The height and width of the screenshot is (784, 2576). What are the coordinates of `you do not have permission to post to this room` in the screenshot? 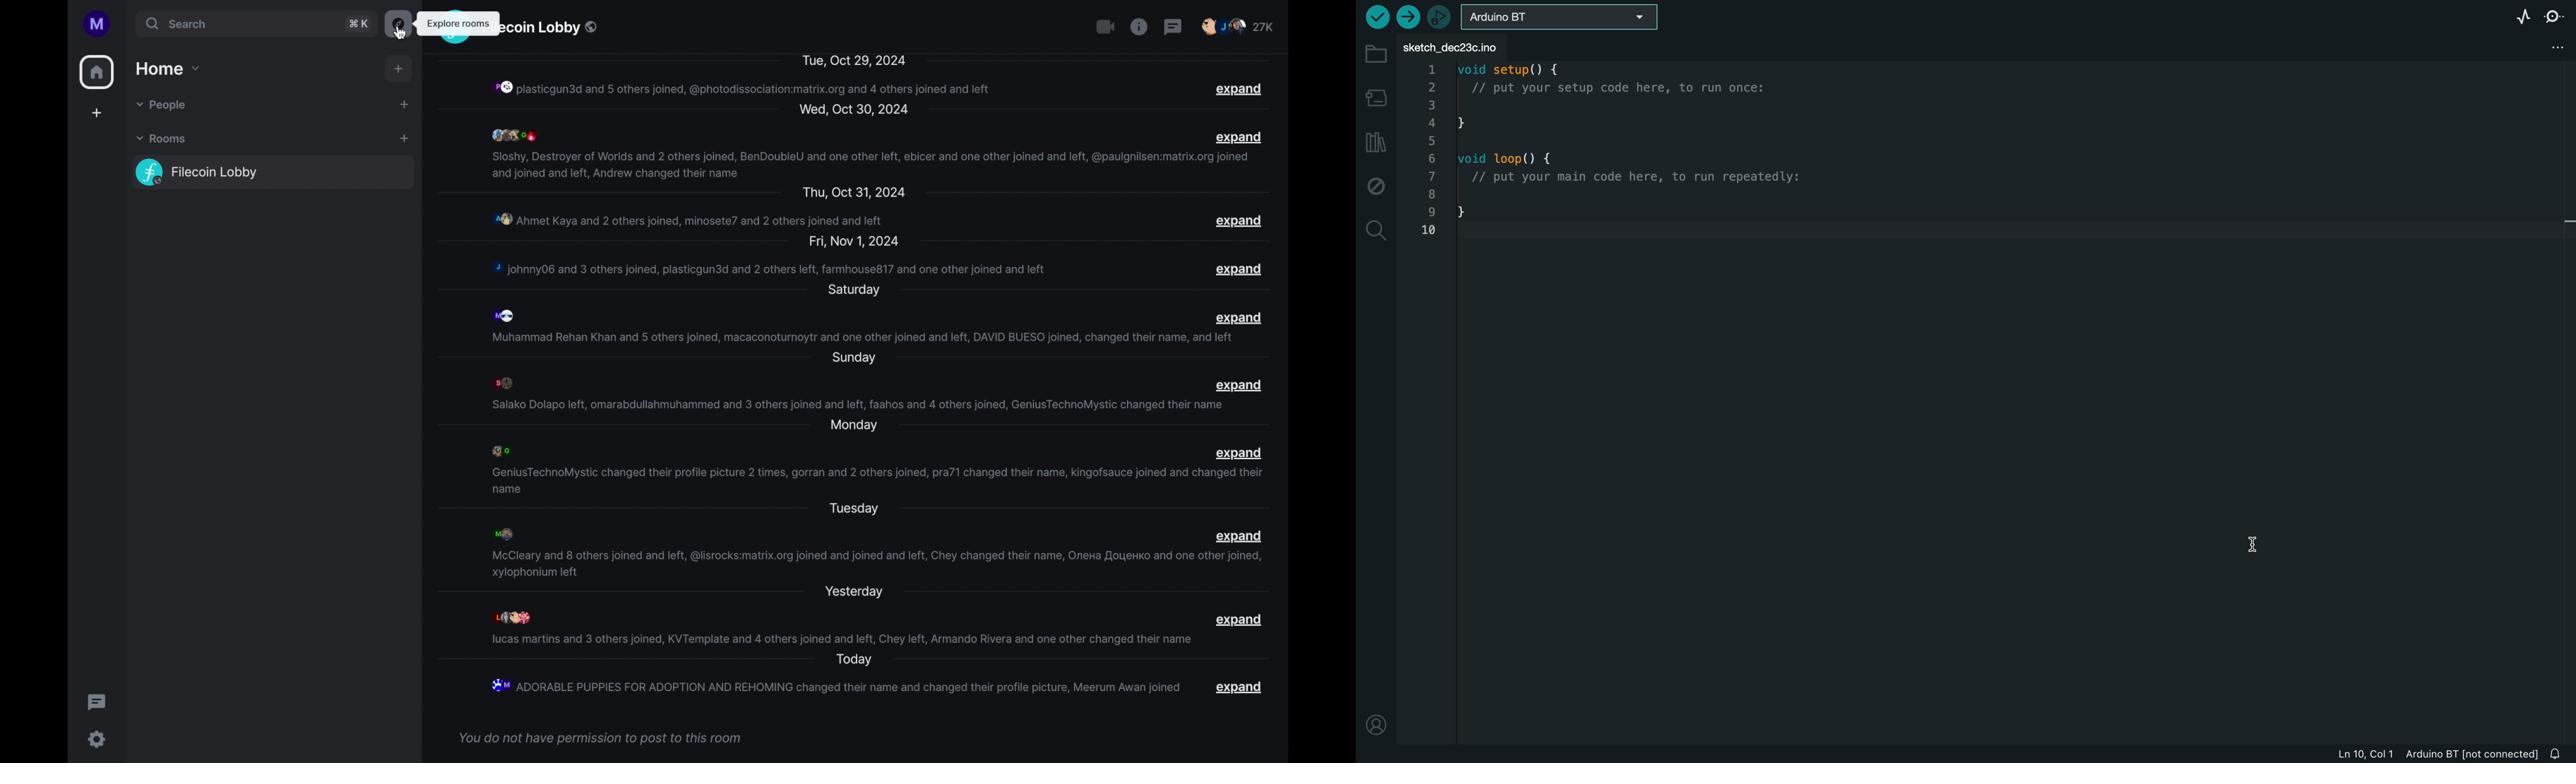 It's located at (600, 739).